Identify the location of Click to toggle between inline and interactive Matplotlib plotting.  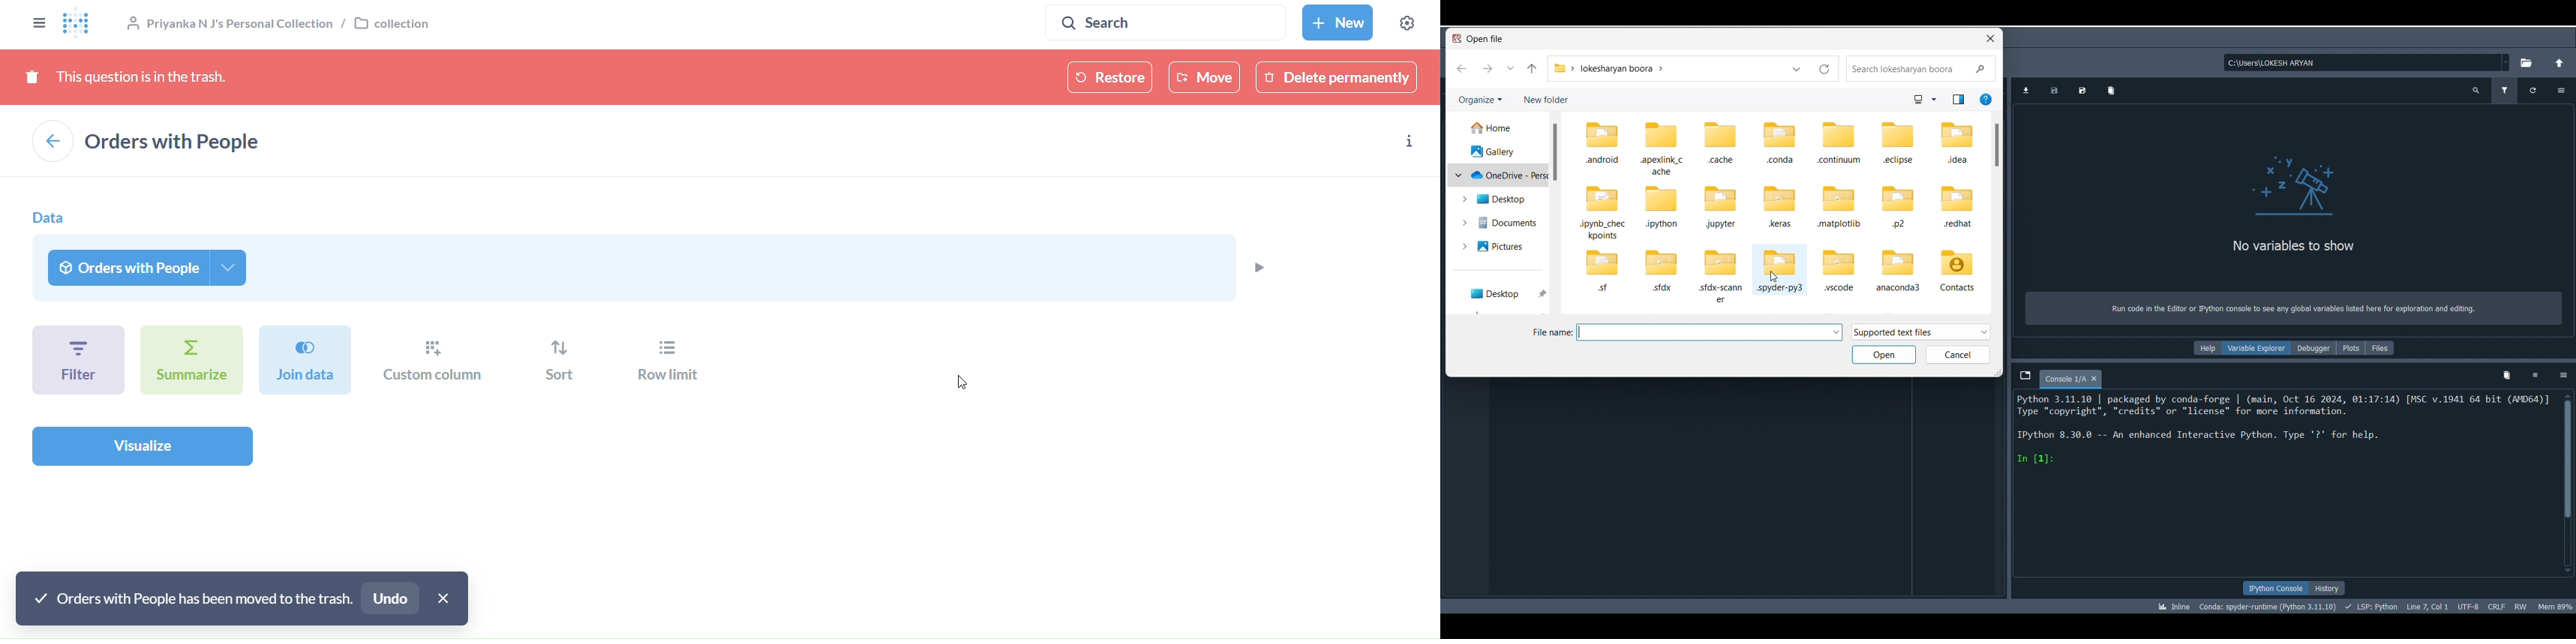
(2178, 605).